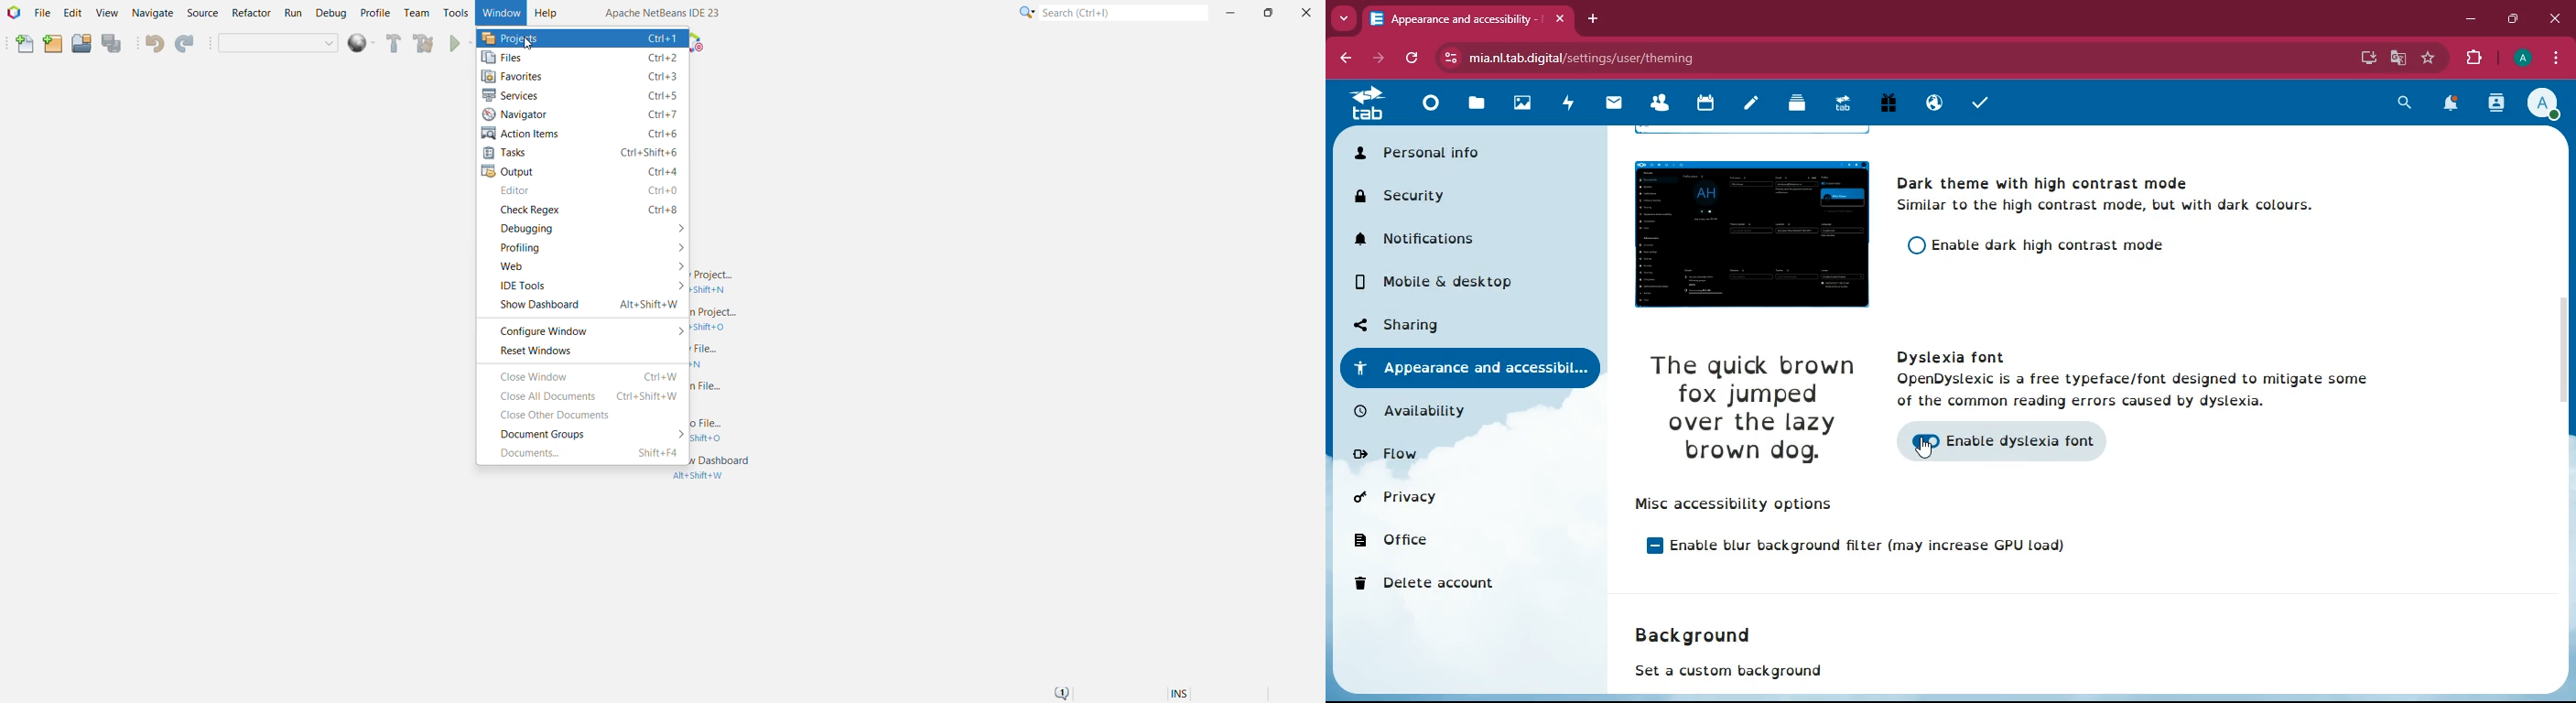  Describe the element at coordinates (588, 192) in the screenshot. I see `Editor` at that location.